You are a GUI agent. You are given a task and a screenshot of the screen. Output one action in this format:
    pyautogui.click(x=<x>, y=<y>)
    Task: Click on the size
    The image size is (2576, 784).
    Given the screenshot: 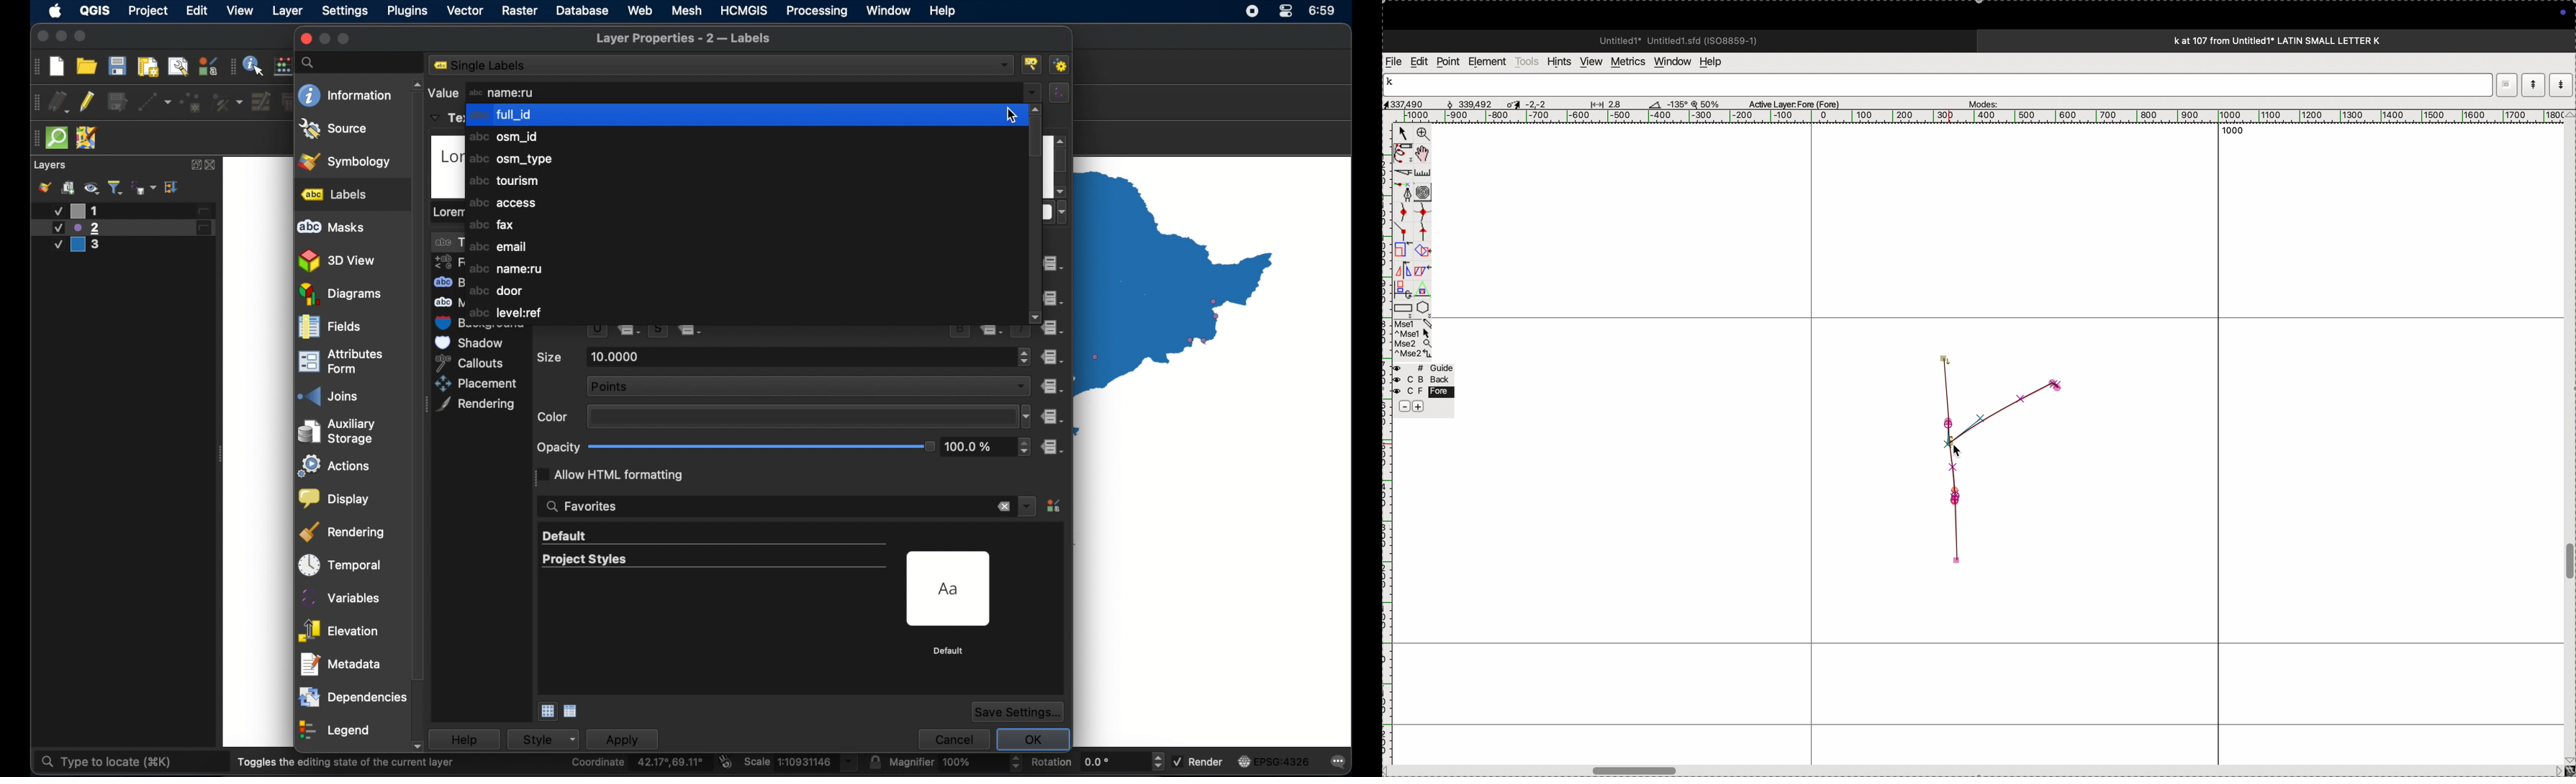 What is the action you would take?
    pyautogui.click(x=550, y=357)
    